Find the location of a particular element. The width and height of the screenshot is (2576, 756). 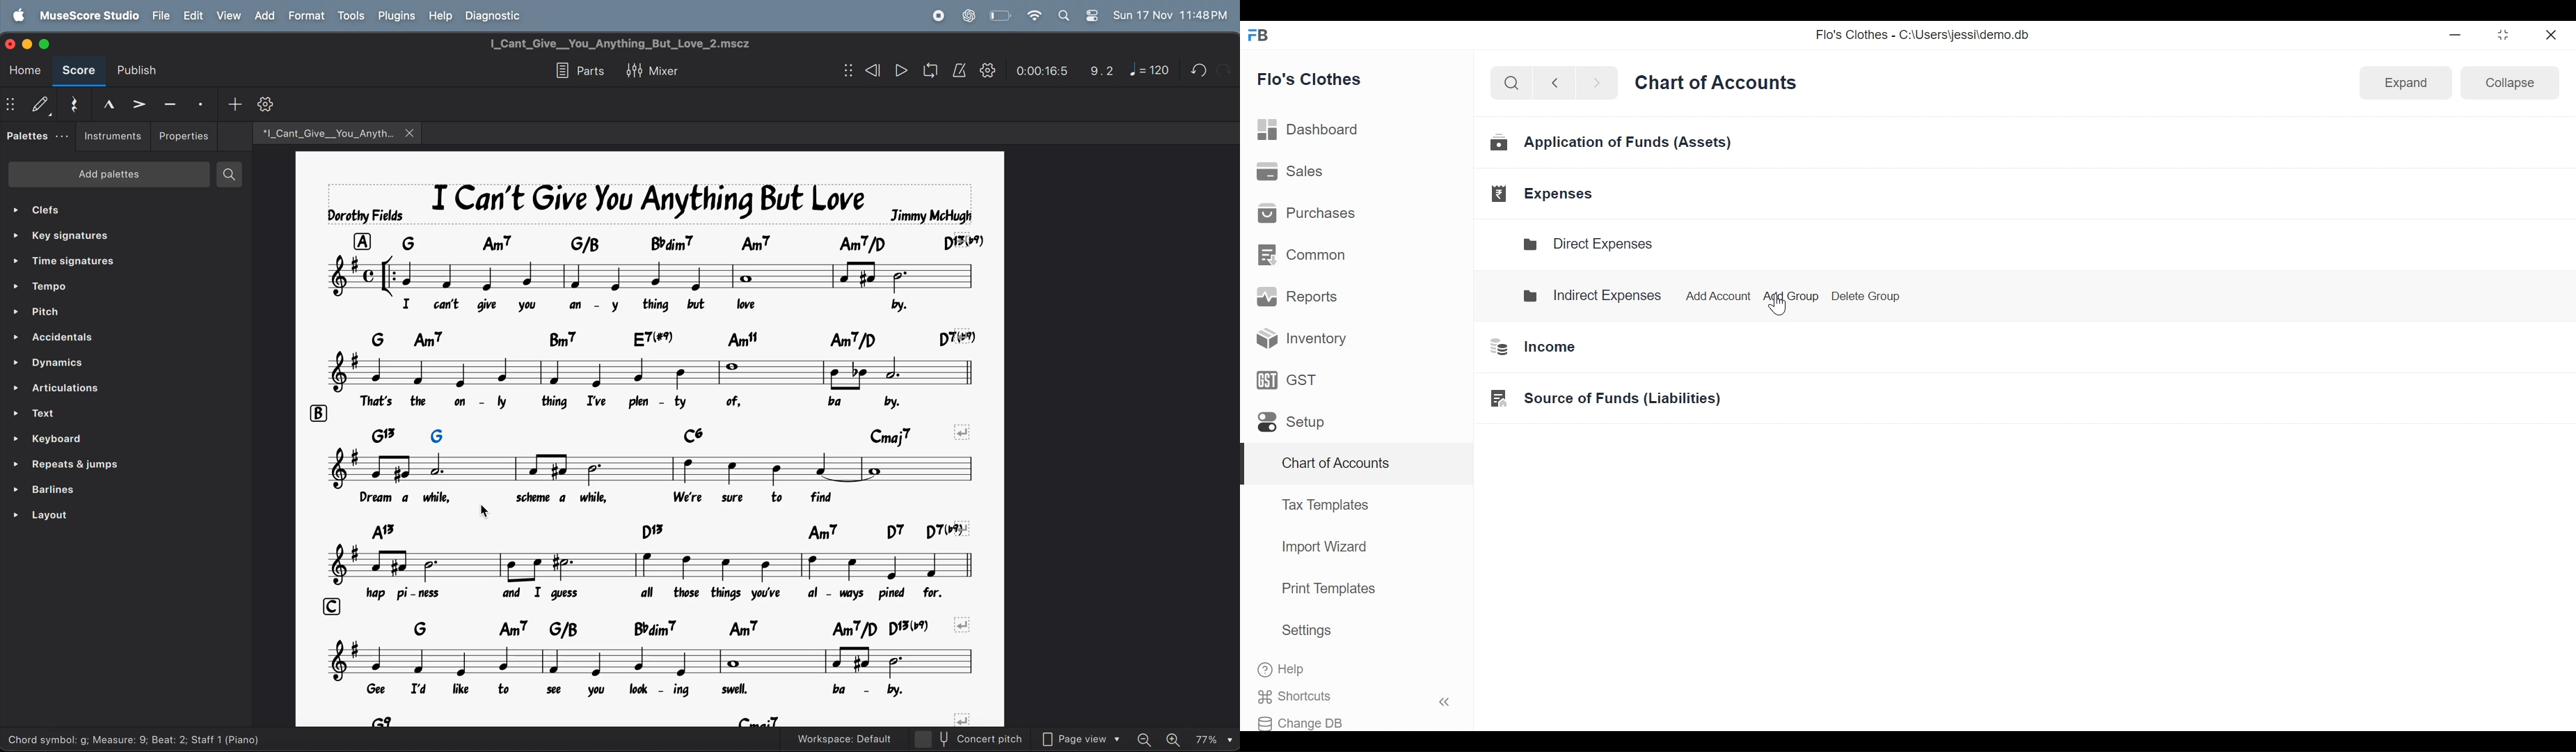

Expand is located at coordinates (2406, 84).